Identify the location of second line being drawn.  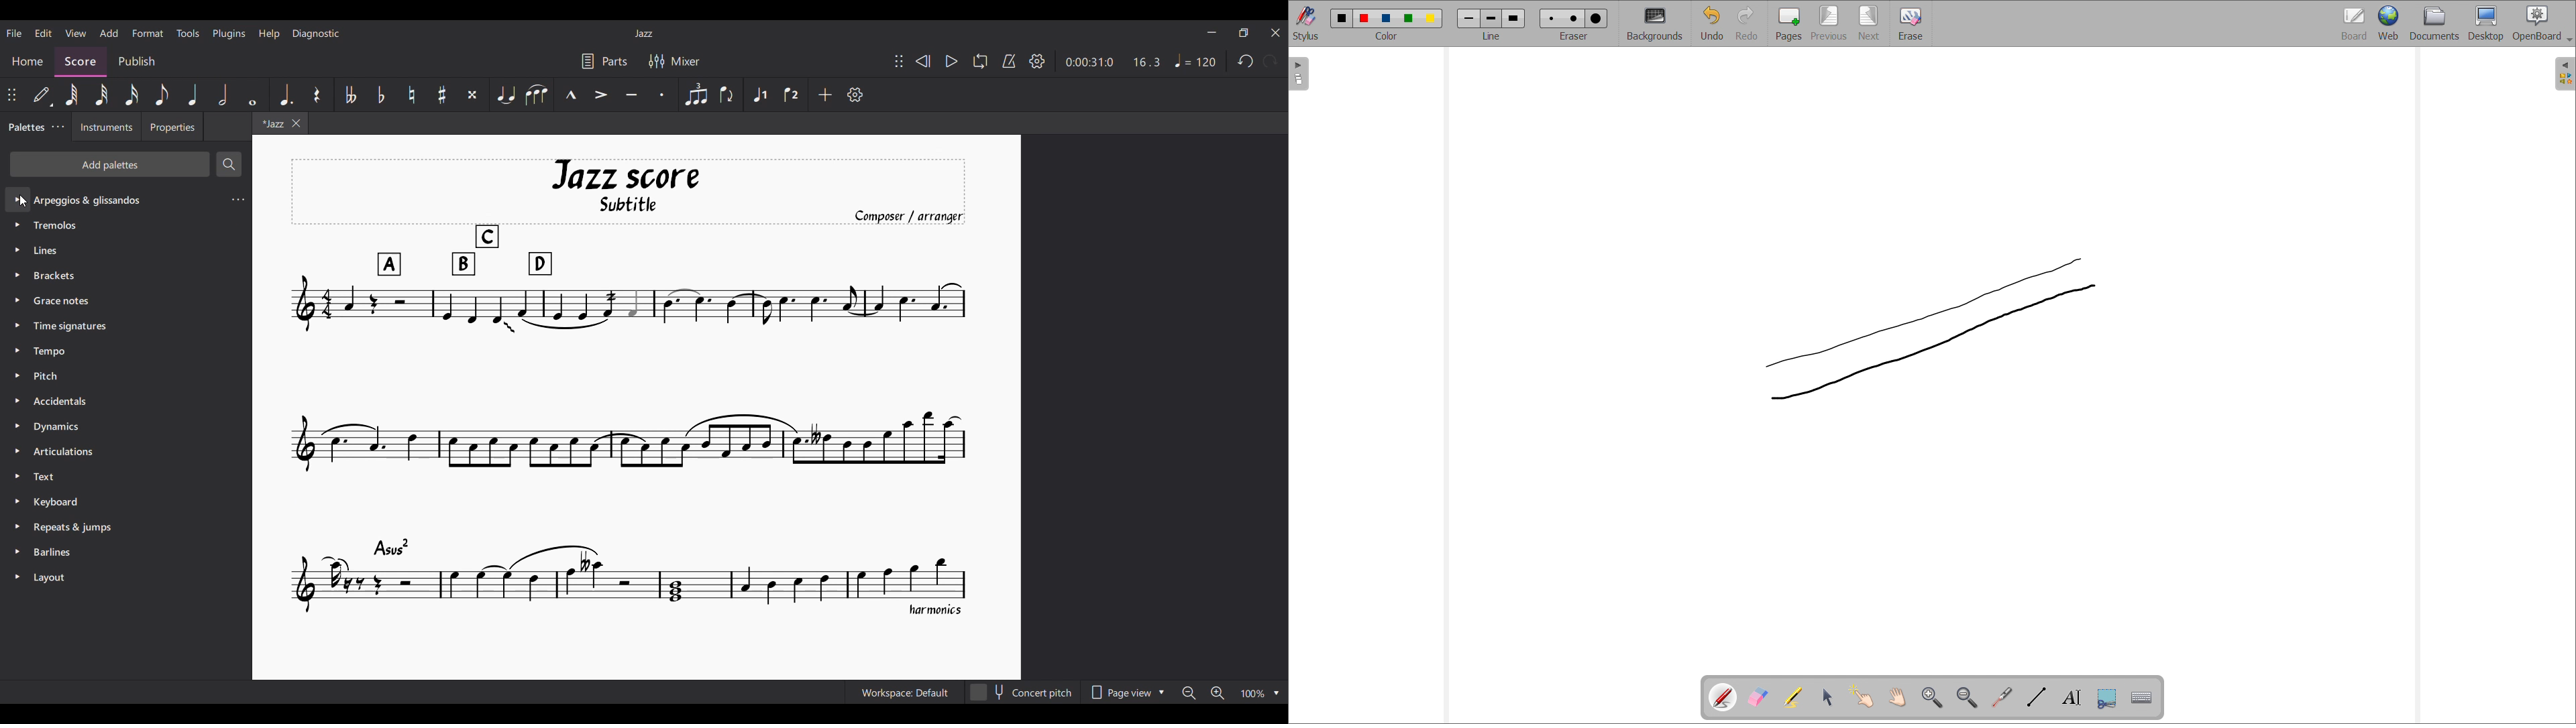
(1925, 329).